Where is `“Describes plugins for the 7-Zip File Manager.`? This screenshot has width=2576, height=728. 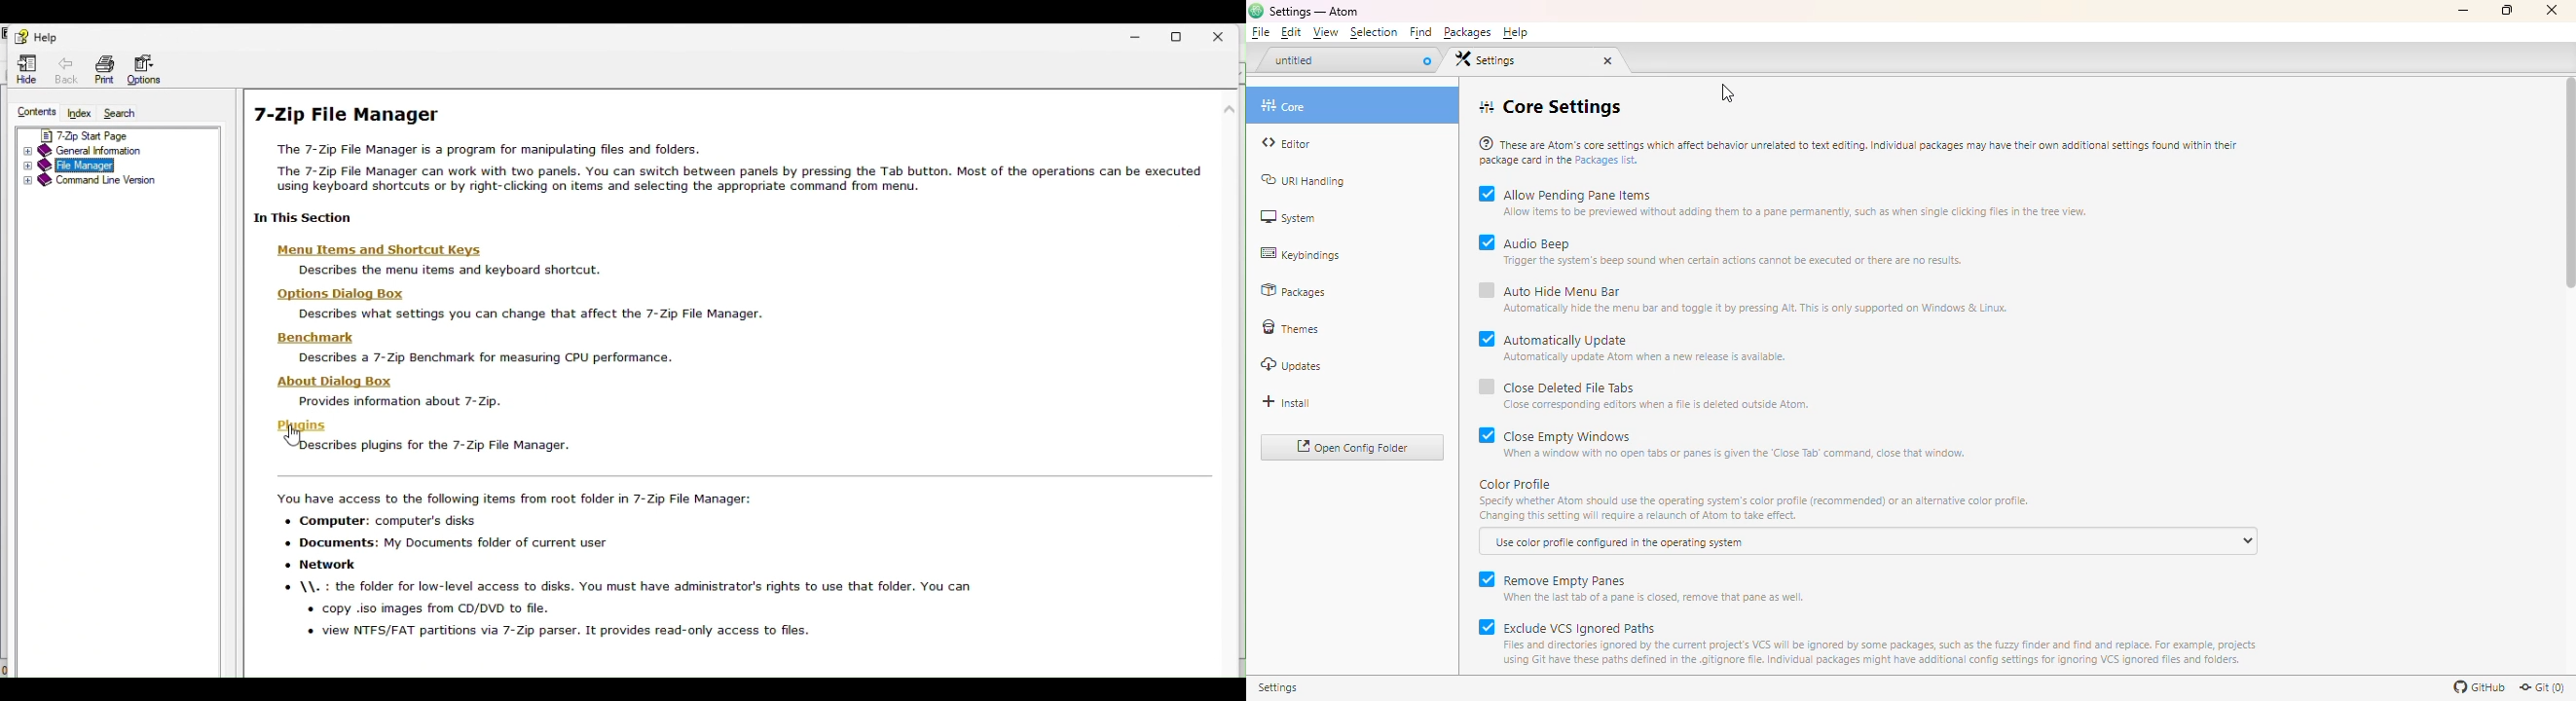
“Describes plugins for the 7-Zip File Manager. is located at coordinates (431, 446).